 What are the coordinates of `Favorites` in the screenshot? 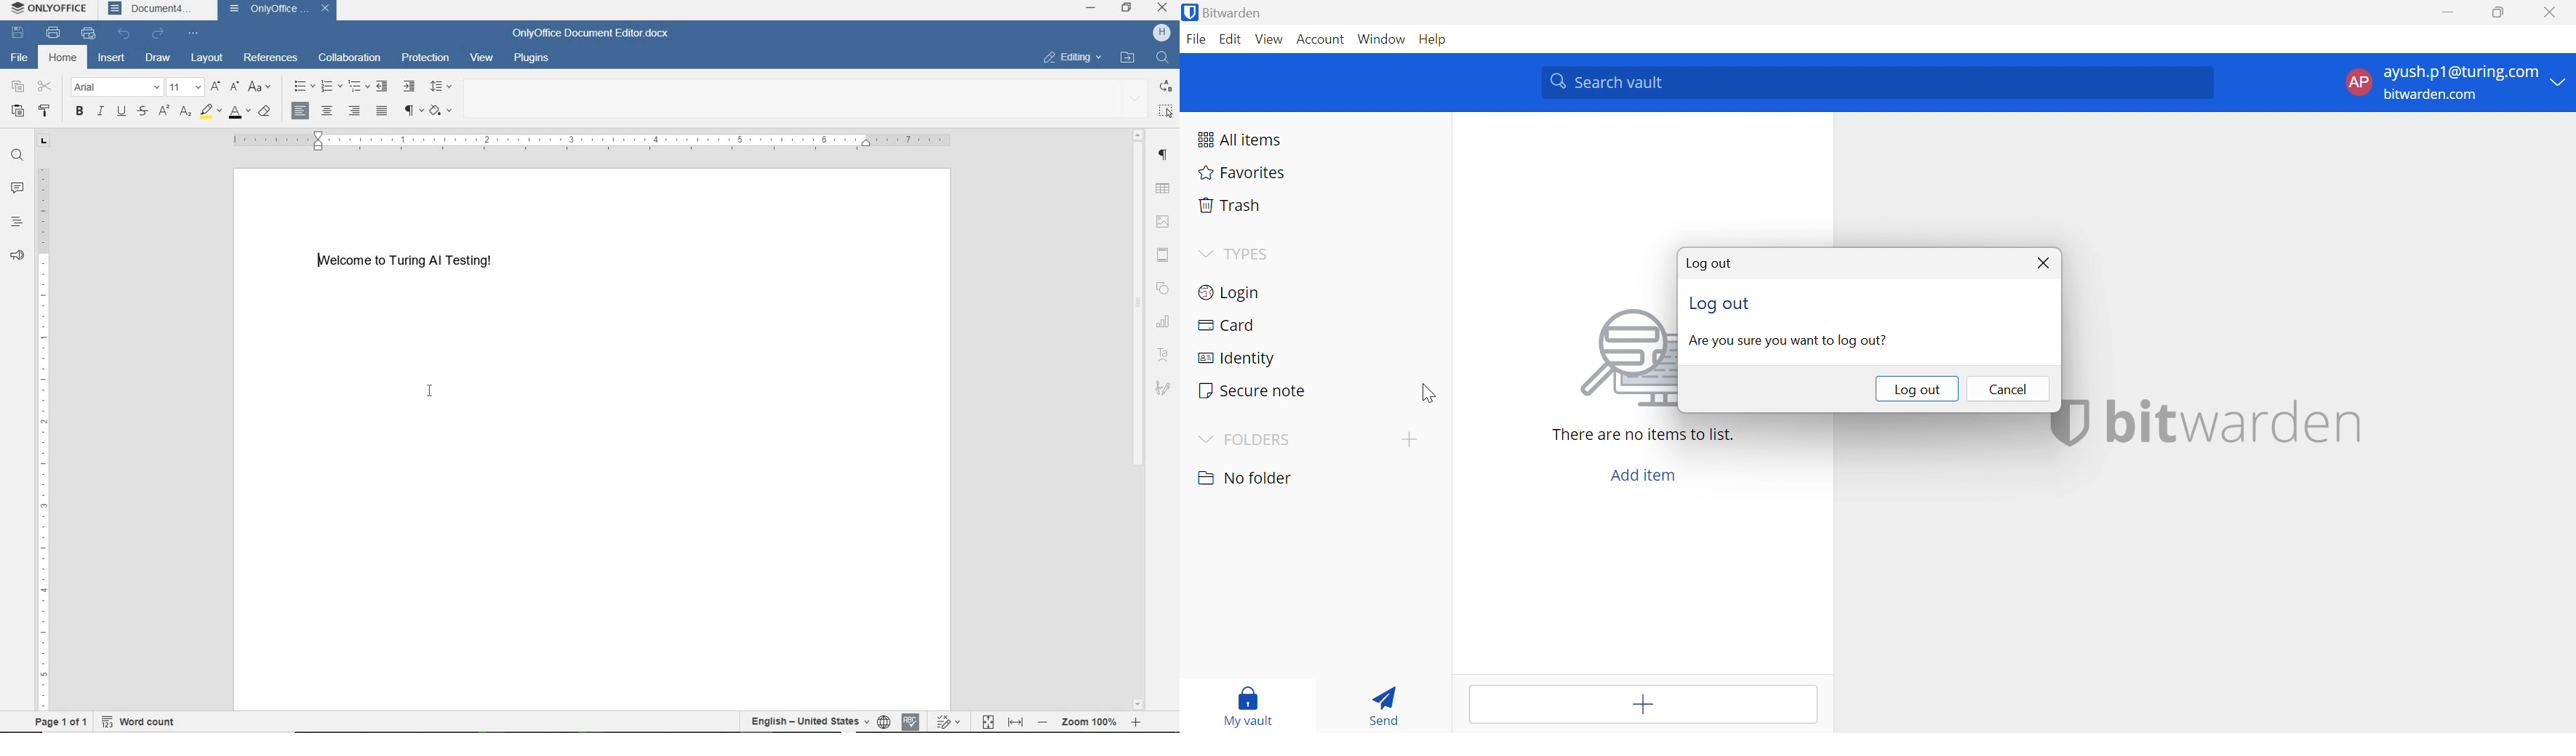 It's located at (1239, 175).